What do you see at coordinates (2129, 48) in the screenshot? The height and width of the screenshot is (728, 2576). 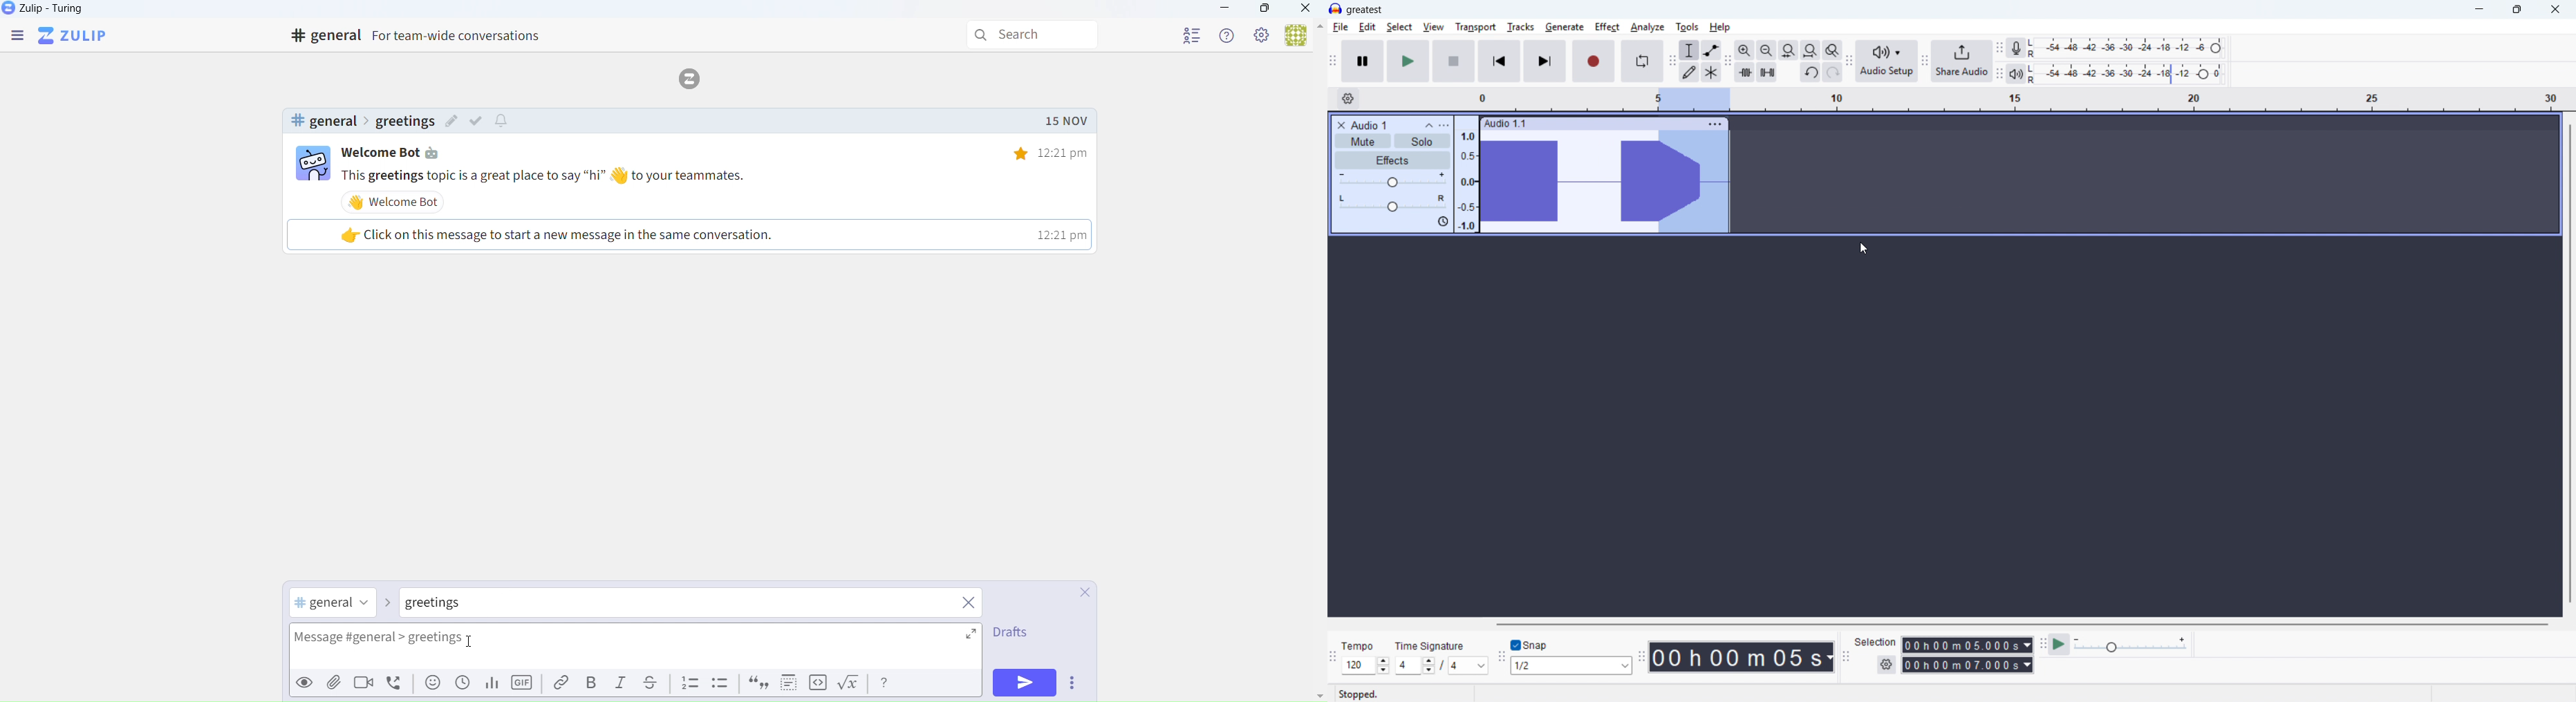 I see `Recording level ` at bounding box center [2129, 48].